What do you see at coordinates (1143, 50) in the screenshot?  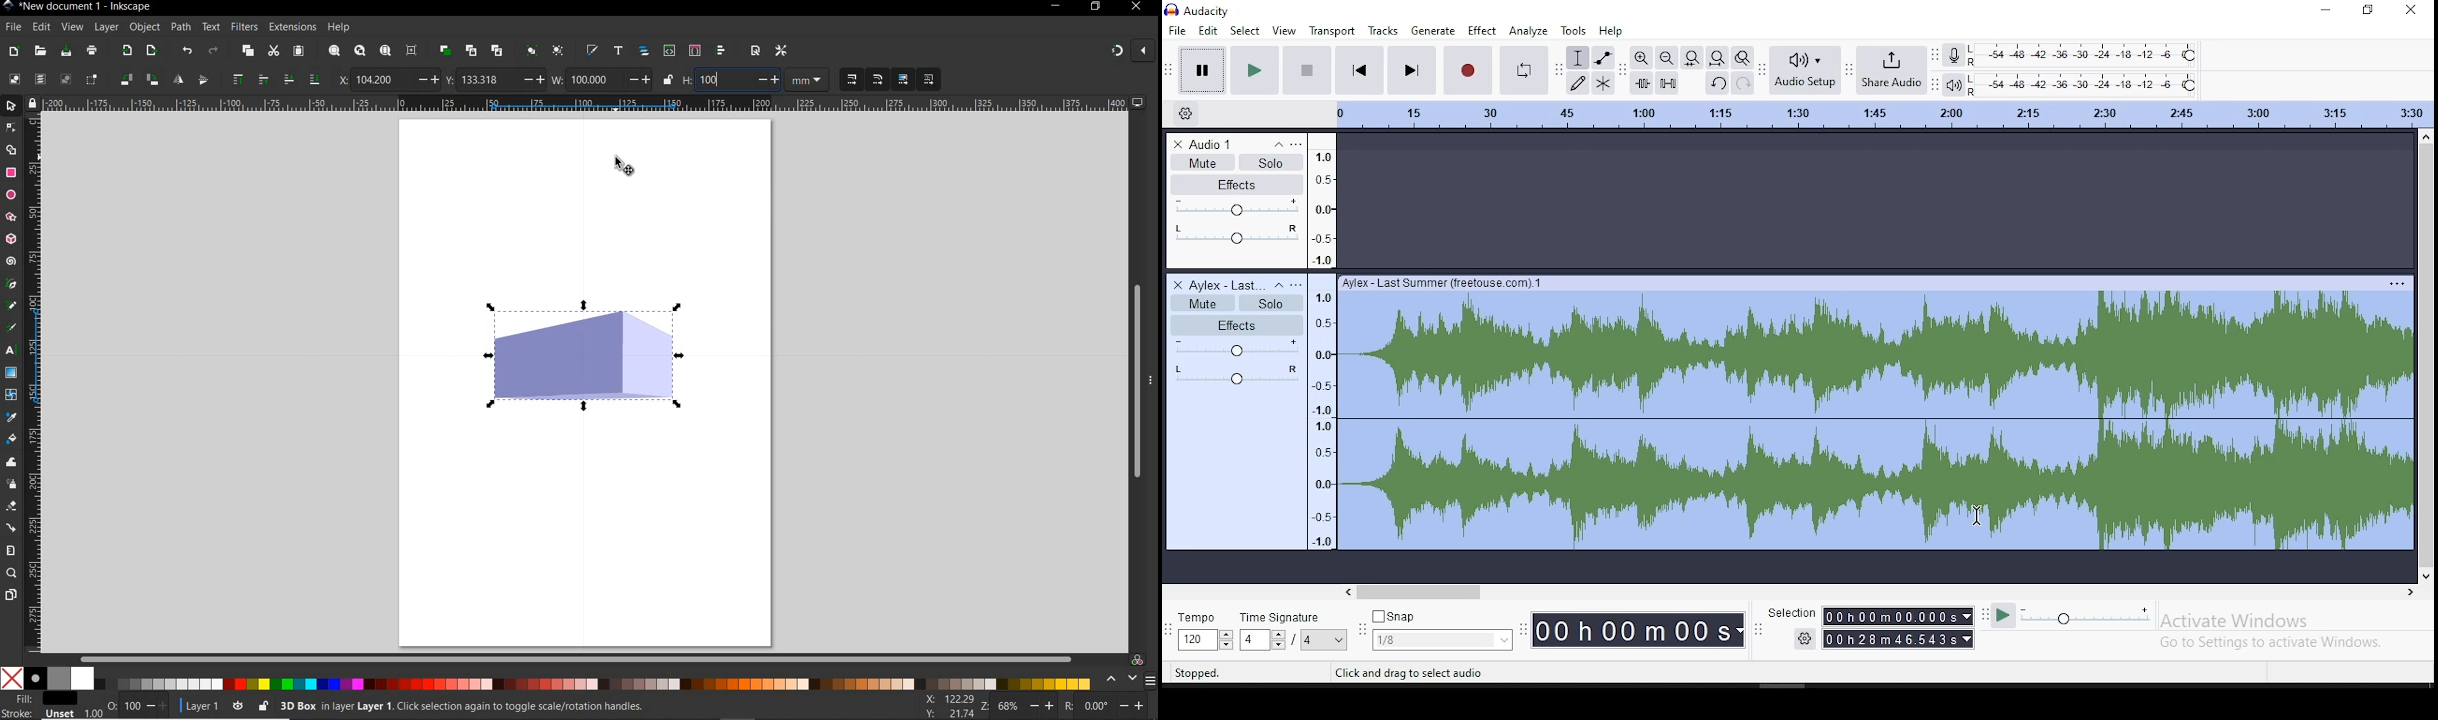 I see `close` at bounding box center [1143, 50].